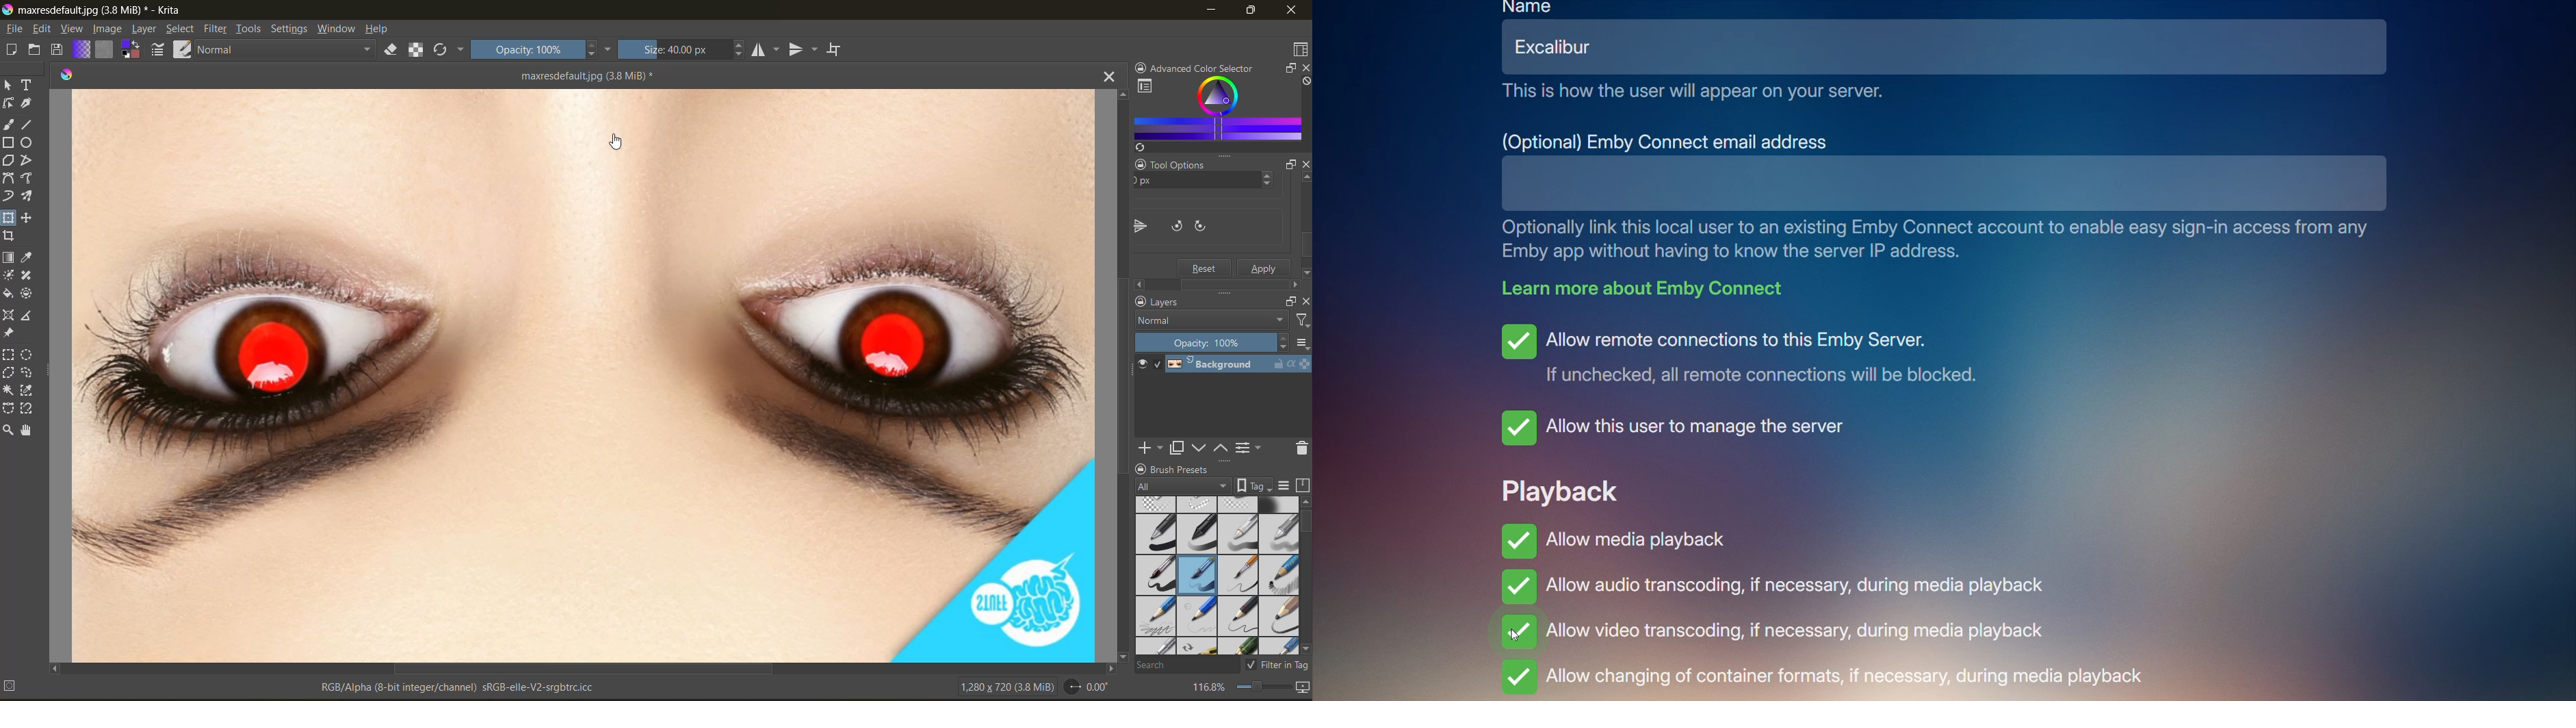 The image size is (2576, 728). I want to click on cursor, so click(613, 143).